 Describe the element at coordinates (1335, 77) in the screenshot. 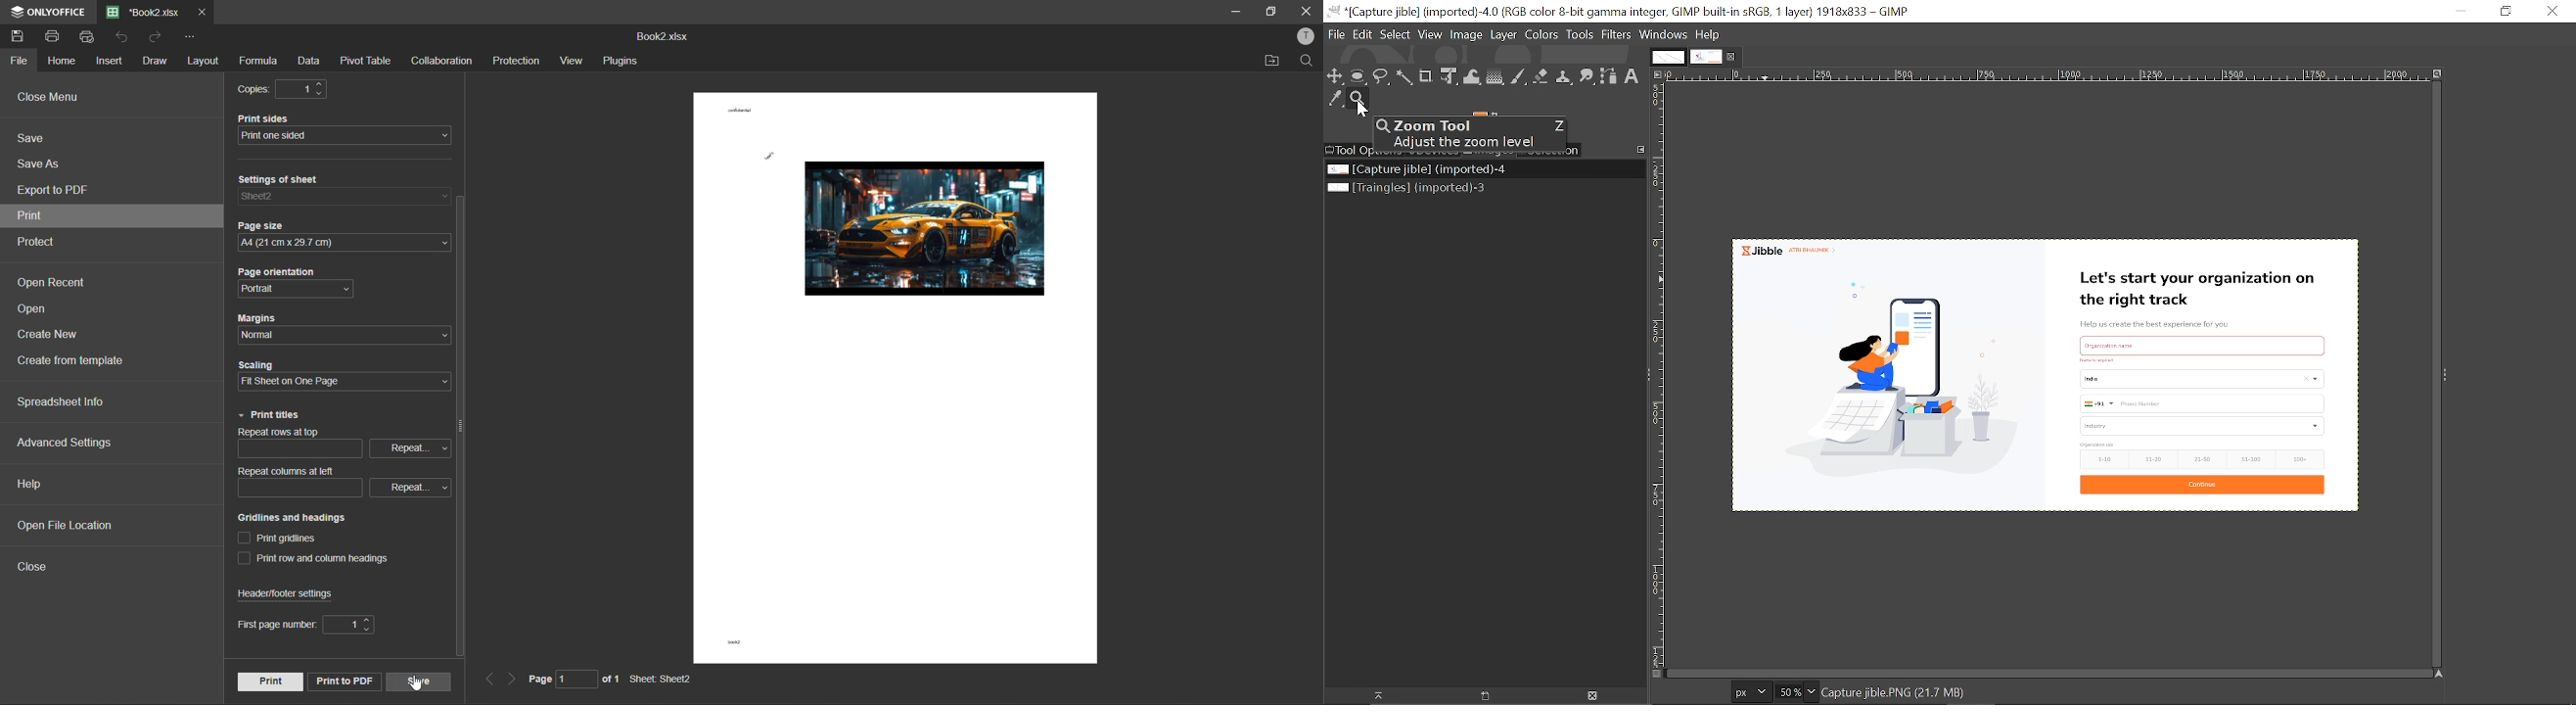

I see `Move tool` at that location.